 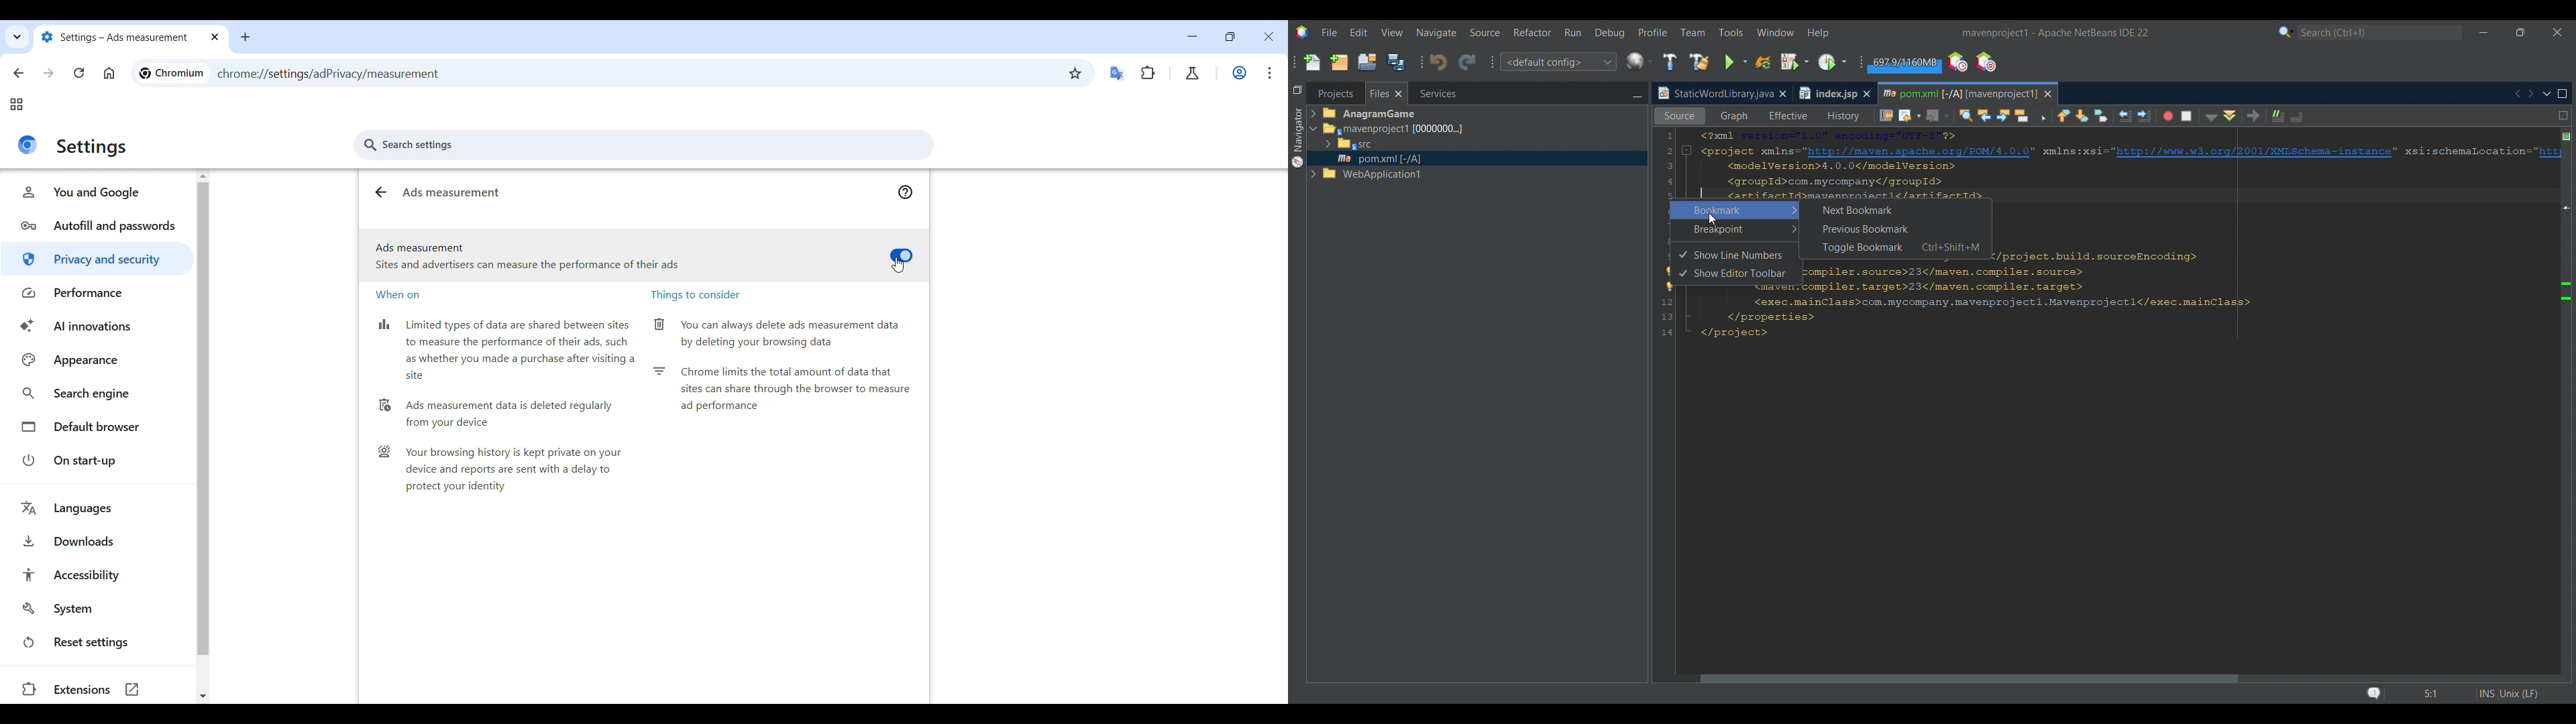 What do you see at coordinates (2048, 94) in the screenshot?
I see `Close tab` at bounding box center [2048, 94].